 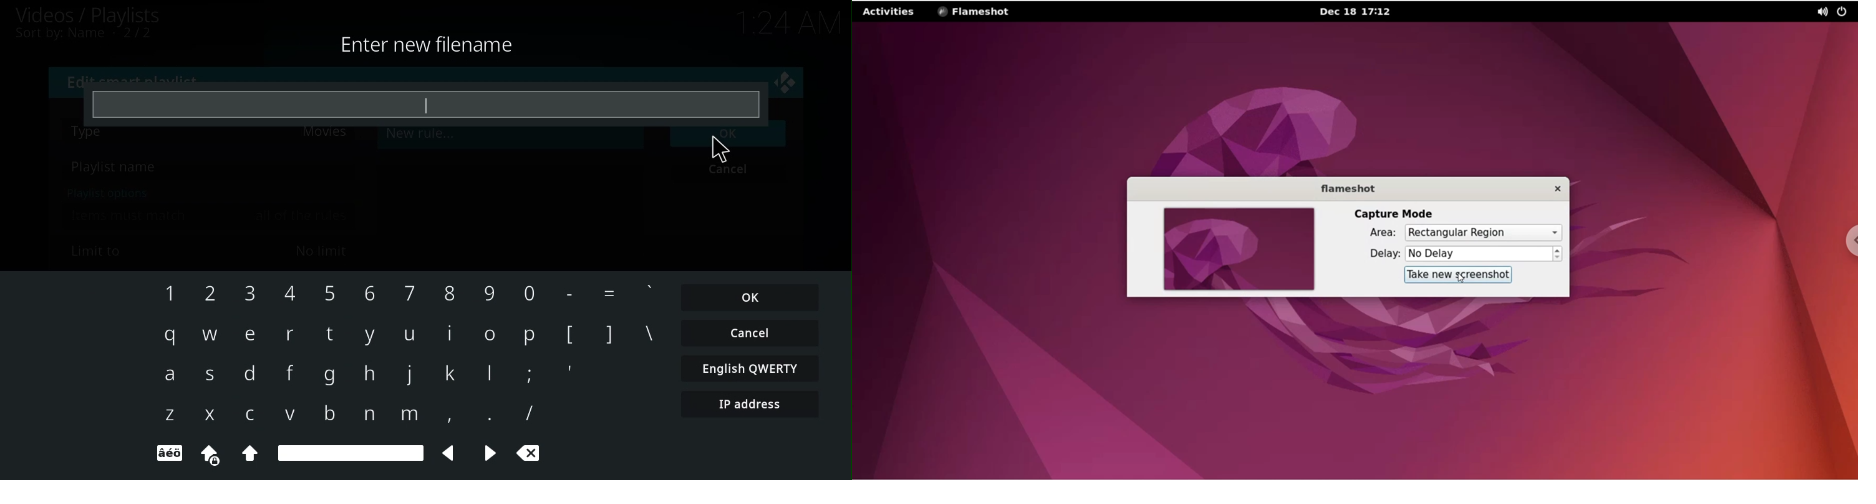 I want to click on clear, so click(x=531, y=453).